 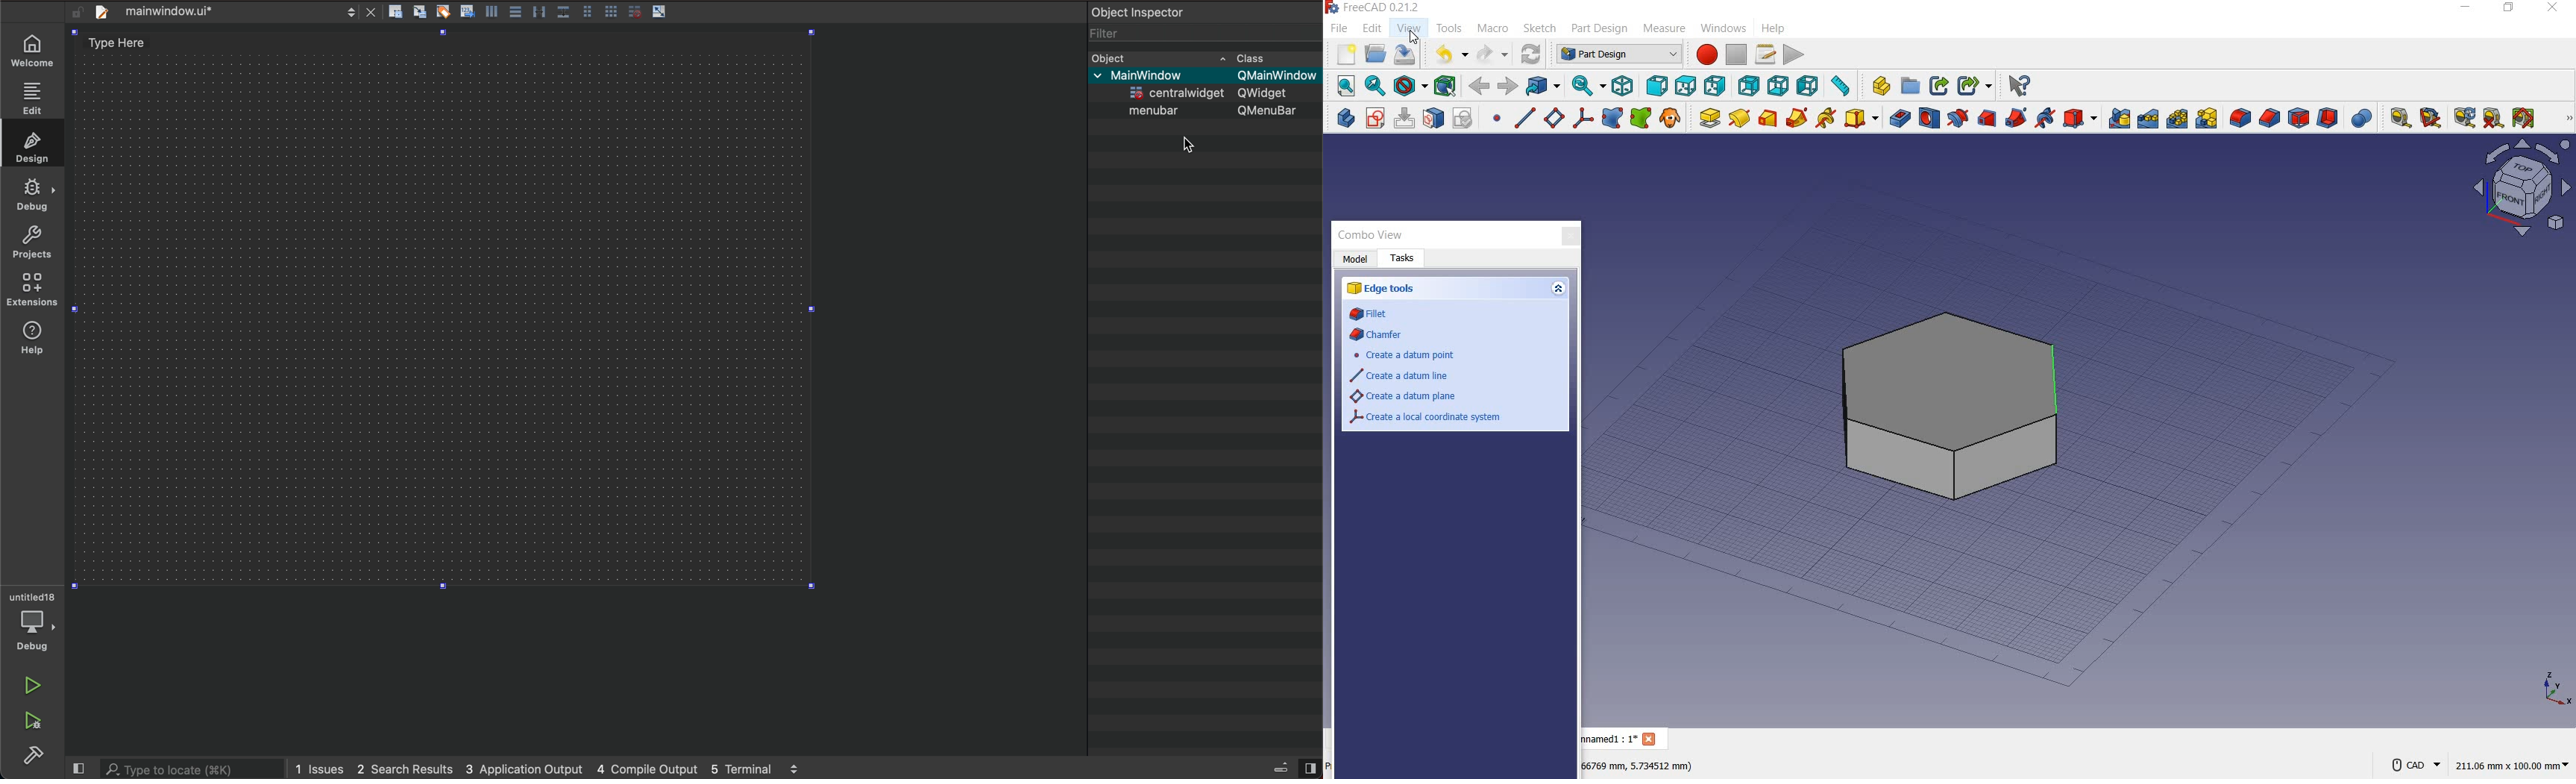 I want to click on create a datum line, so click(x=1399, y=377).